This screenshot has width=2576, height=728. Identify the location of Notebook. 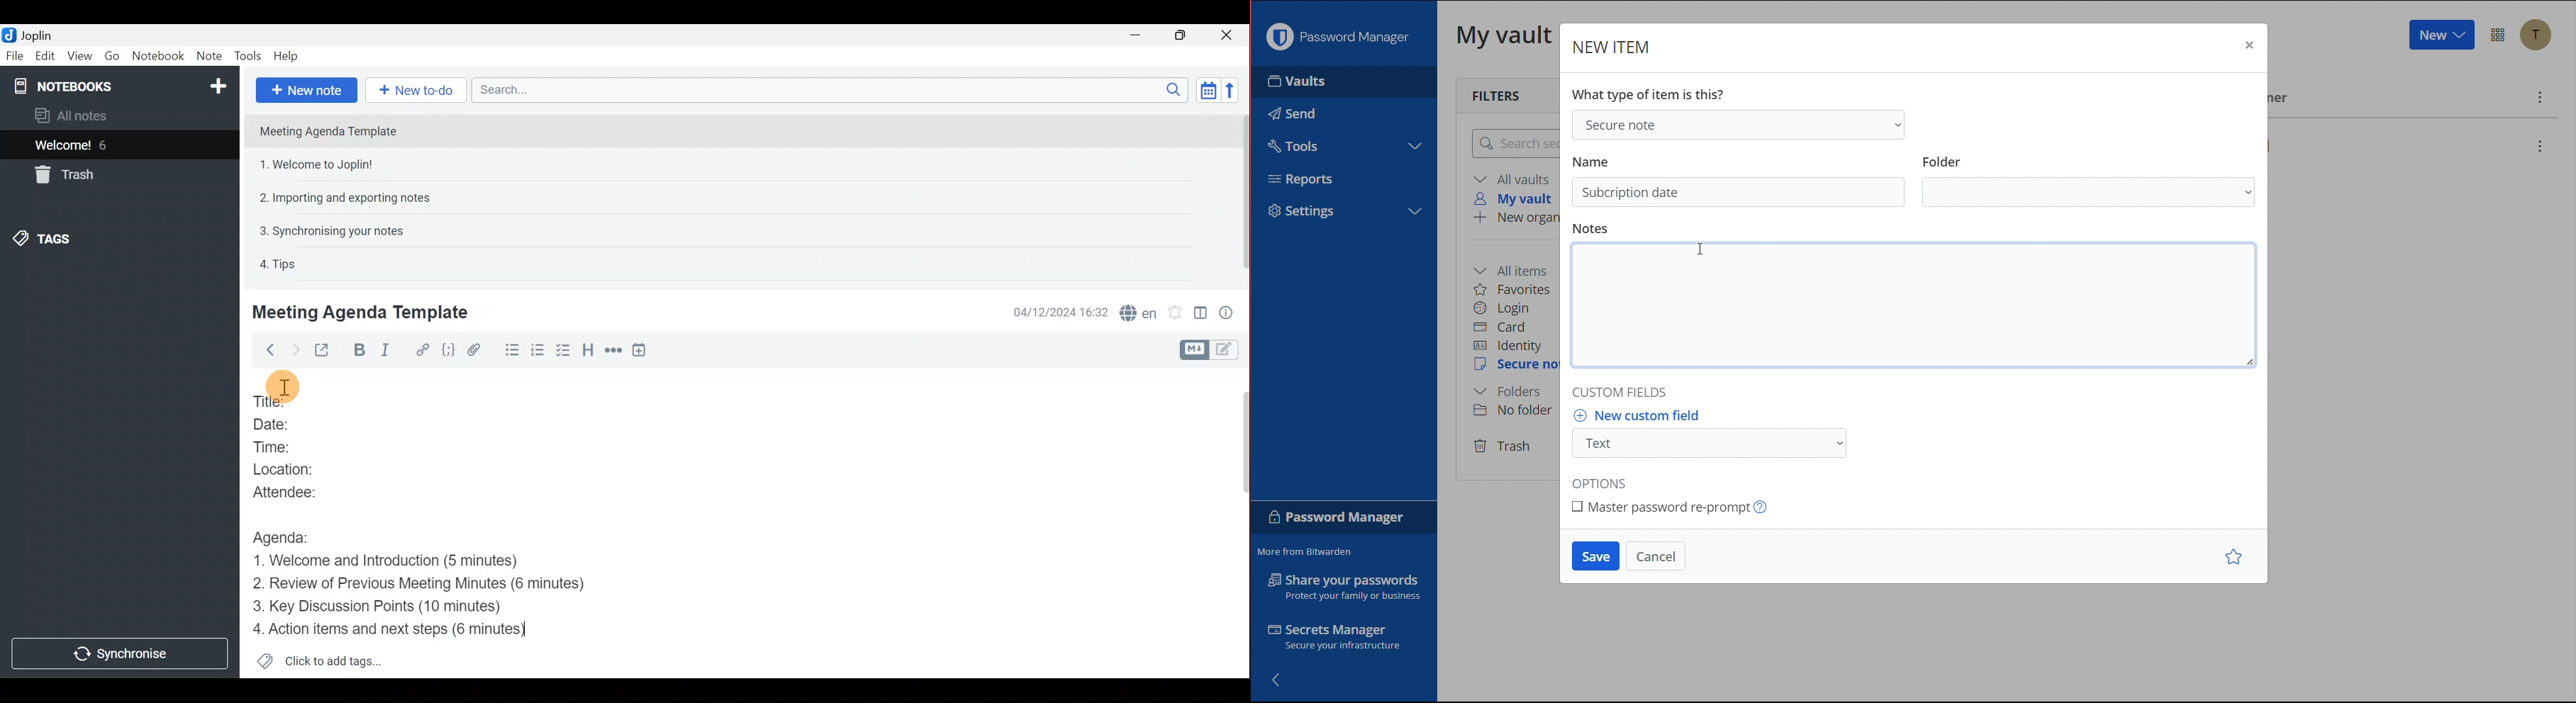
(158, 55).